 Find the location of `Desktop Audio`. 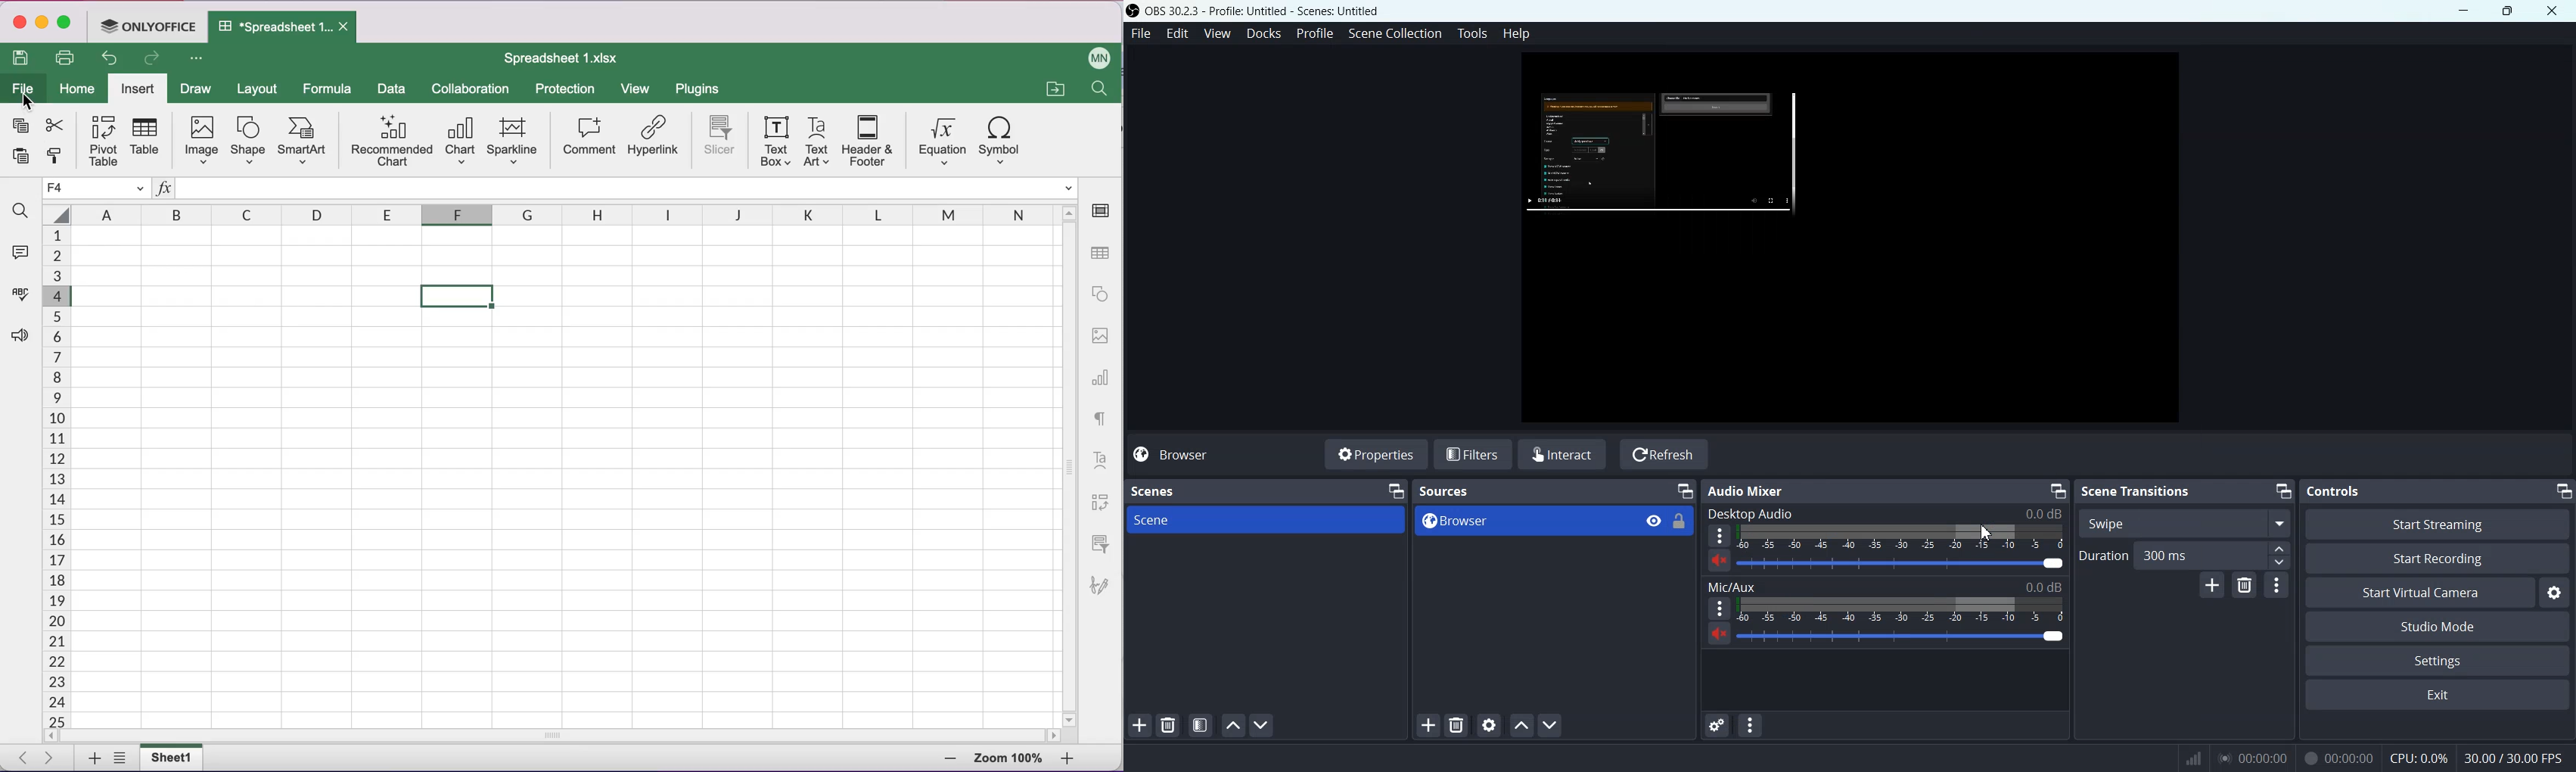

Desktop Audio is located at coordinates (1884, 514).